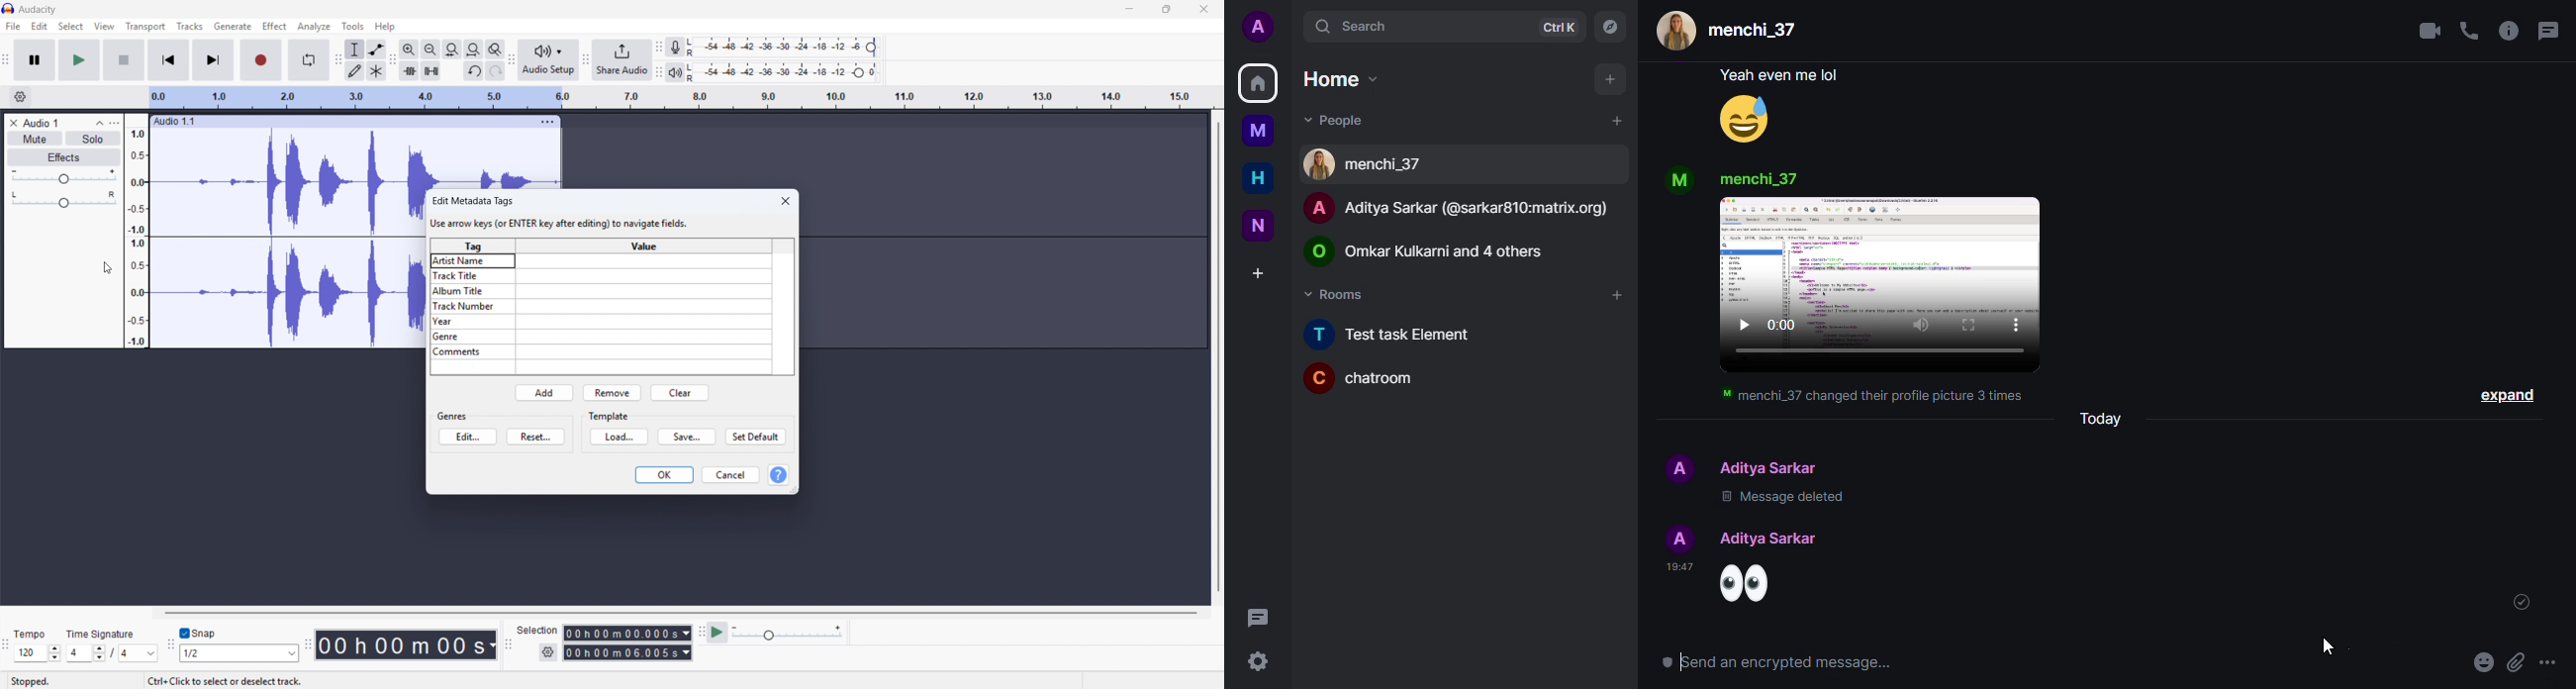 This screenshot has height=700, width=2576. What do you see at coordinates (548, 59) in the screenshot?
I see `audio setup` at bounding box center [548, 59].